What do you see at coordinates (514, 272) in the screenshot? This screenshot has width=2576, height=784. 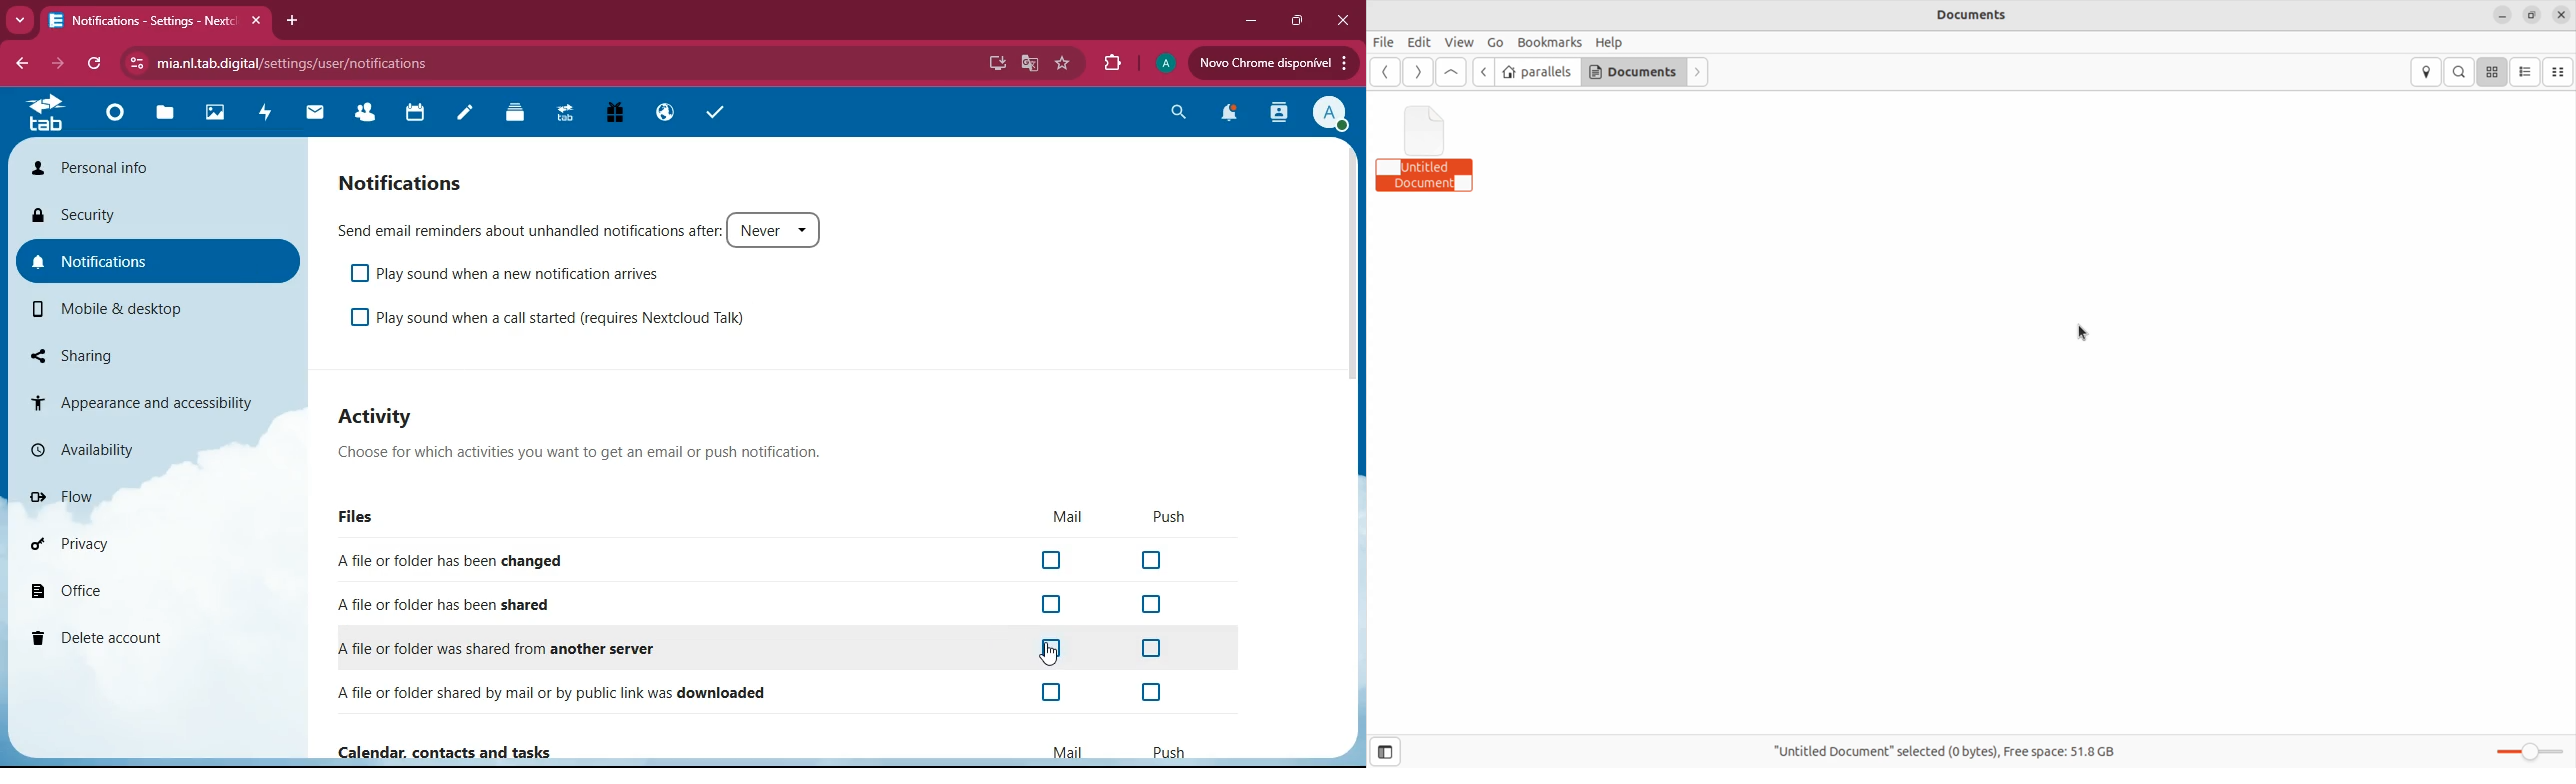 I see `play sound` at bounding box center [514, 272].